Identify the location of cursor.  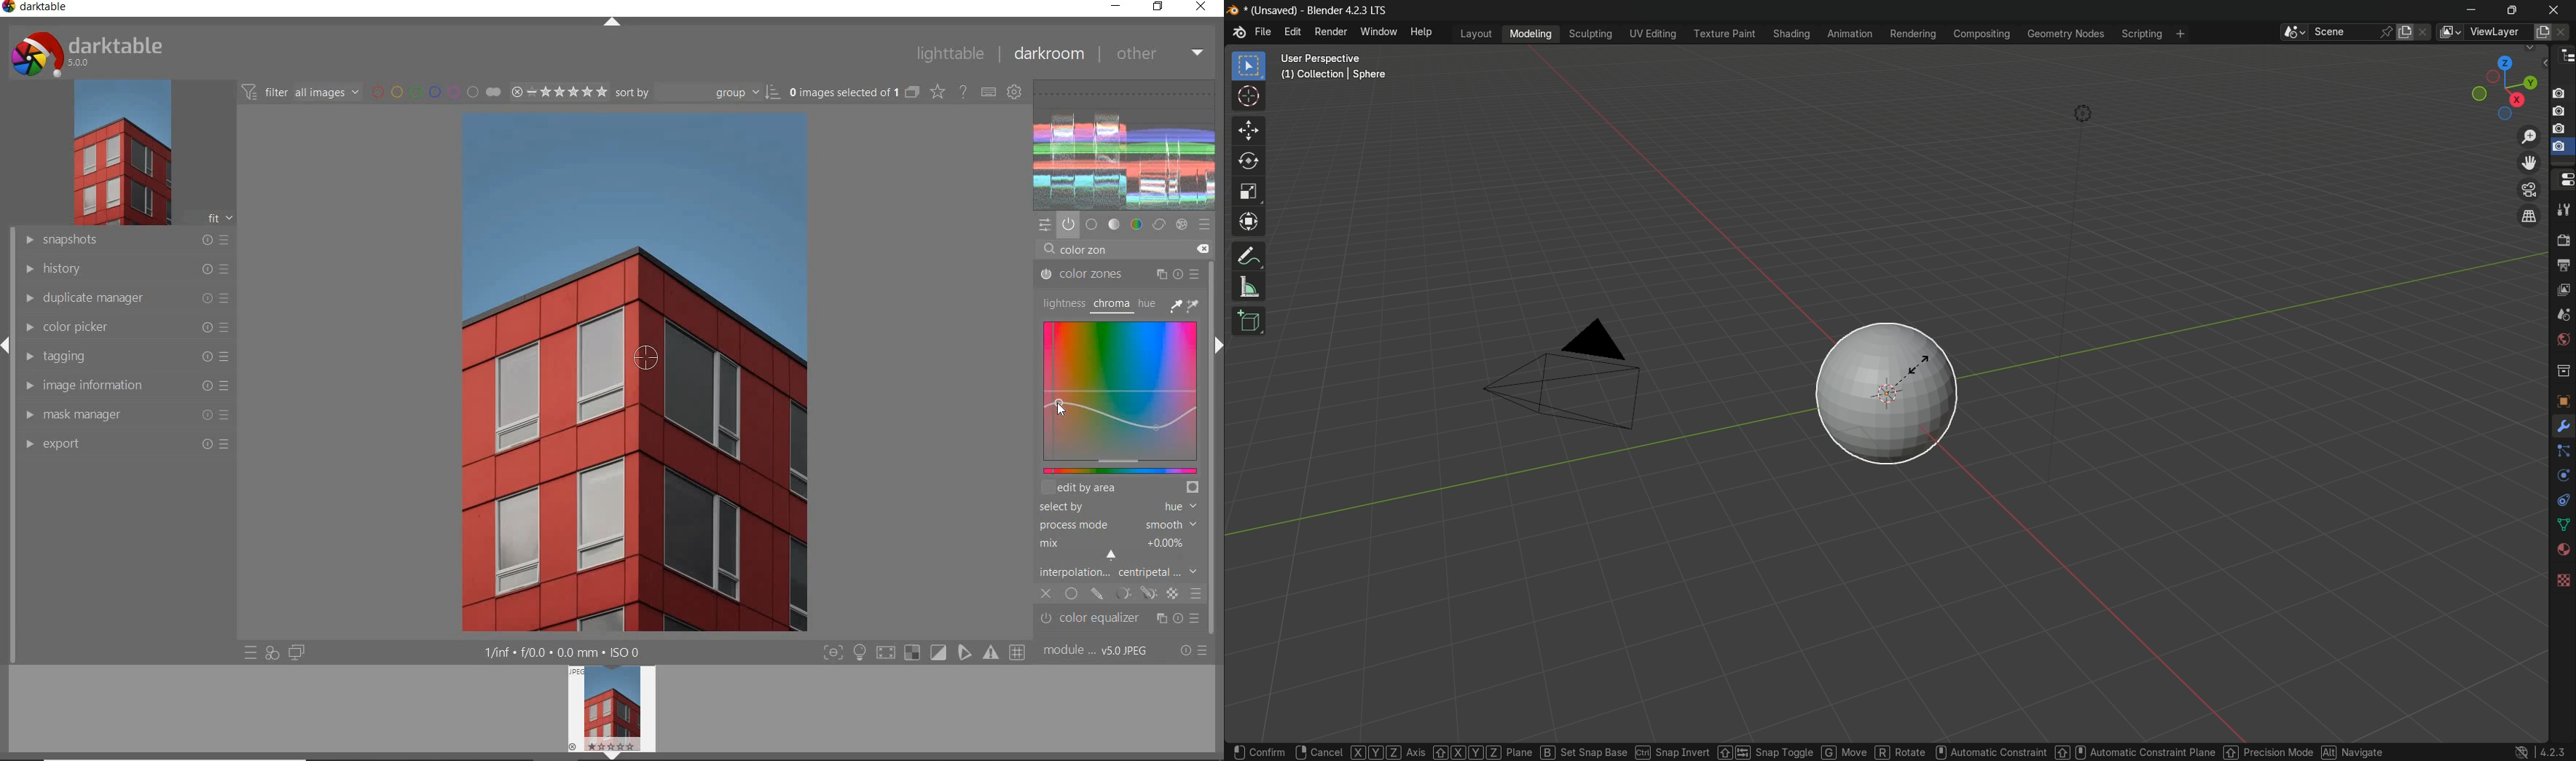
(1249, 97).